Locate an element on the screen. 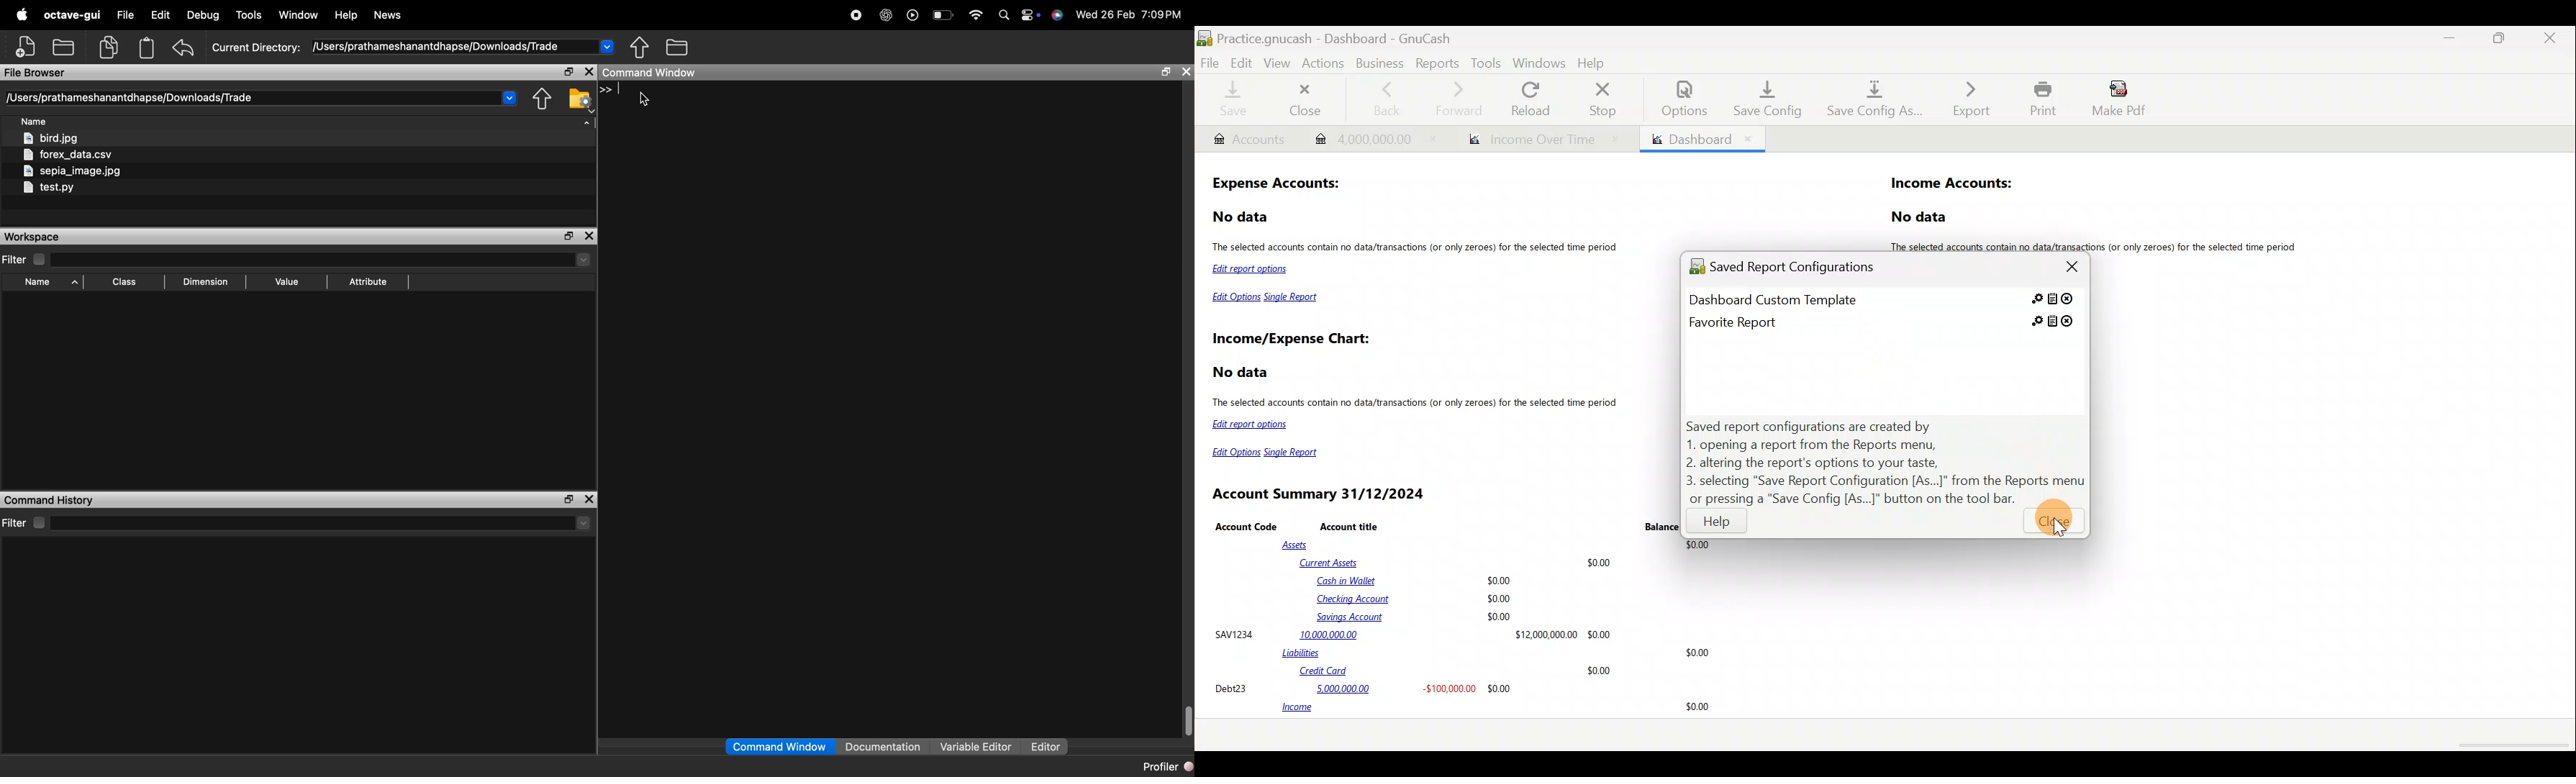 This screenshot has width=2576, height=784. Help is located at coordinates (1718, 524).